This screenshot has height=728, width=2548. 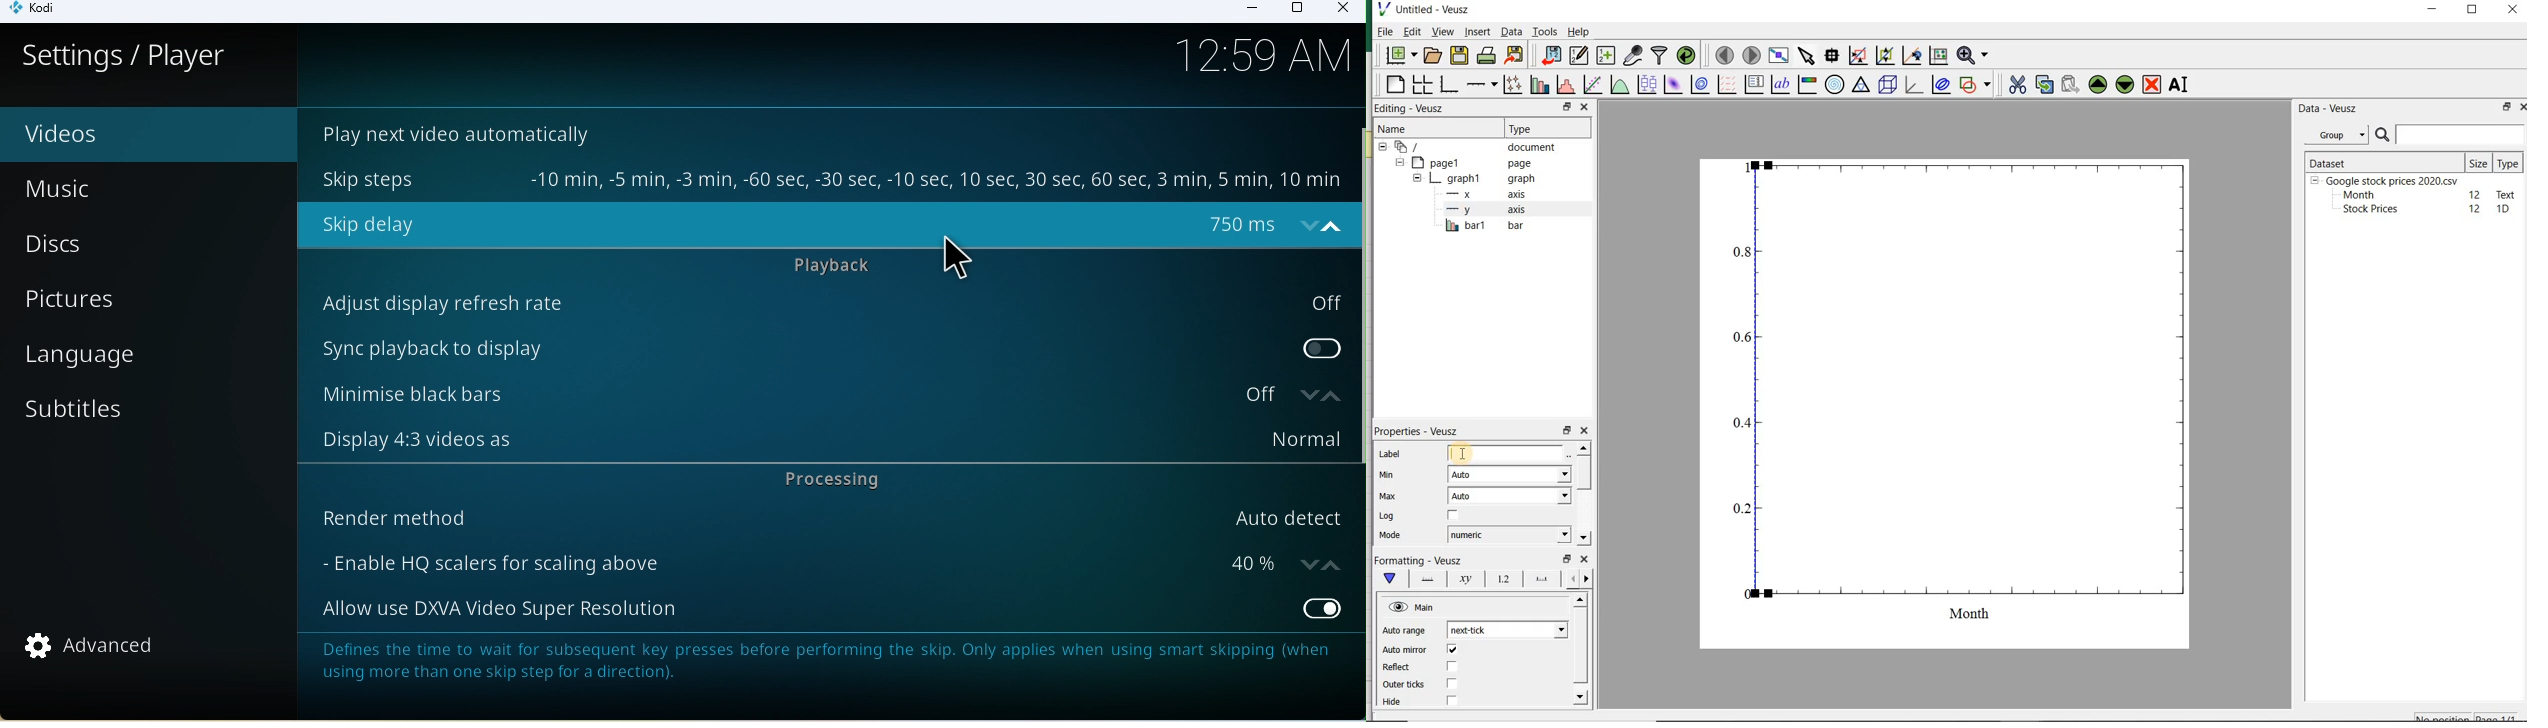 What do you see at coordinates (822, 303) in the screenshot?
I see `Auto display refresh rate` at bounding box center [822, 303].